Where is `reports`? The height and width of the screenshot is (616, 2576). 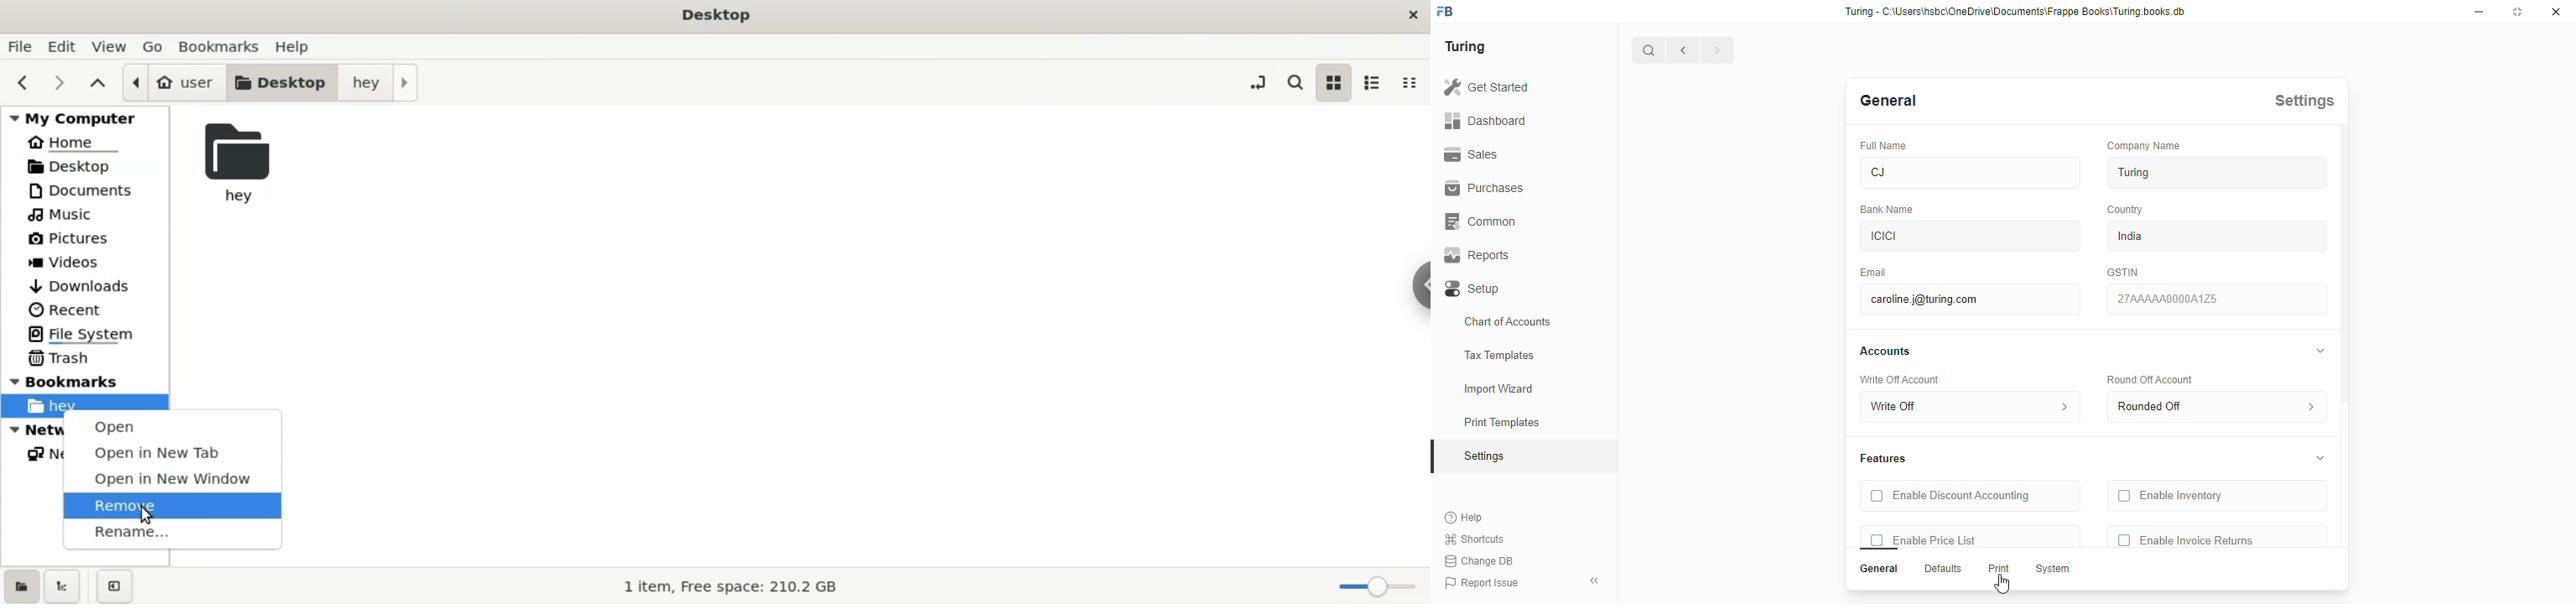 reports is located at coordinates (1478, 255).